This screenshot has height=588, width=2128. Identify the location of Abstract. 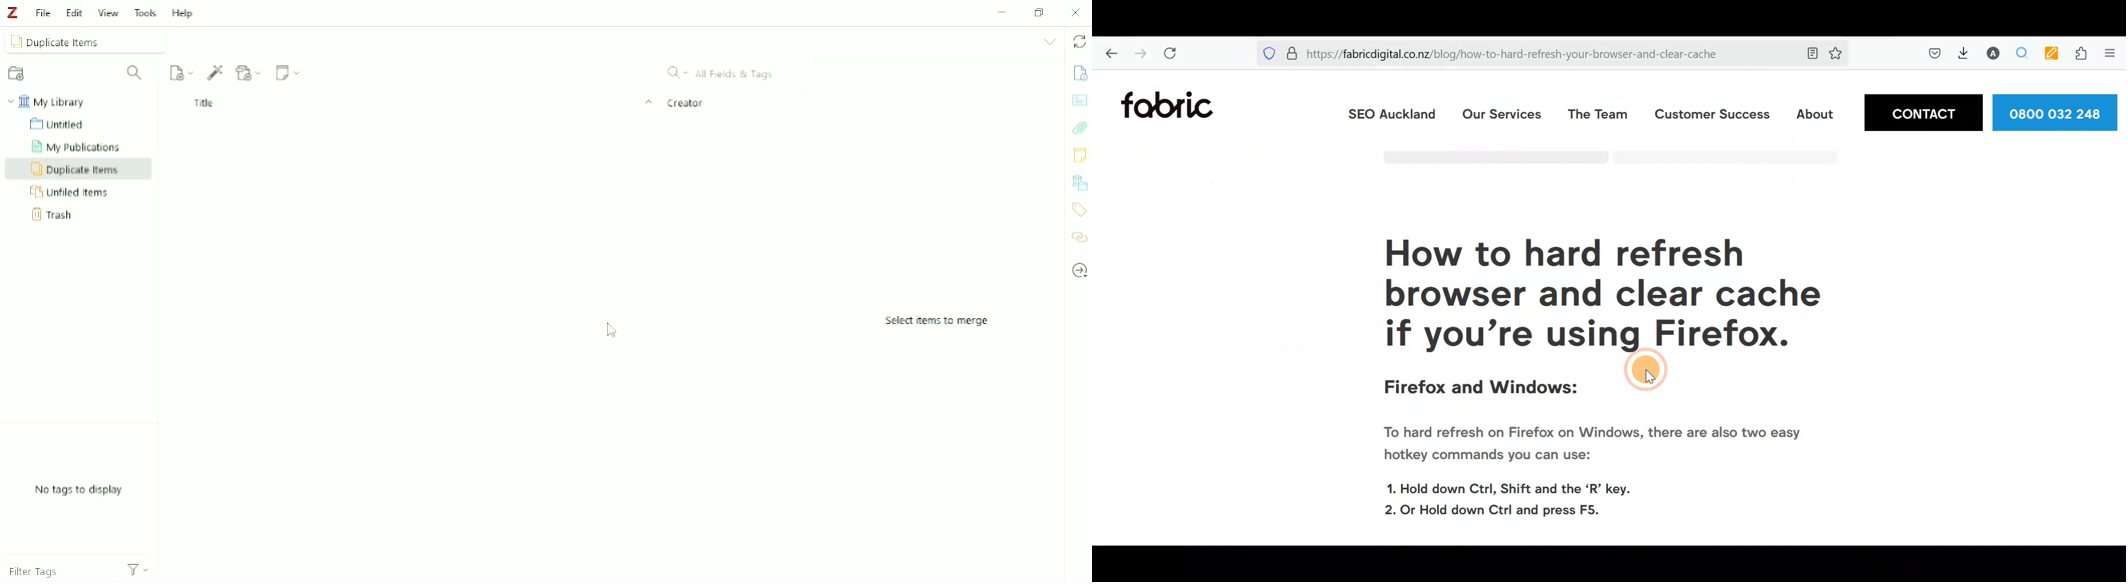
(1080, 100).